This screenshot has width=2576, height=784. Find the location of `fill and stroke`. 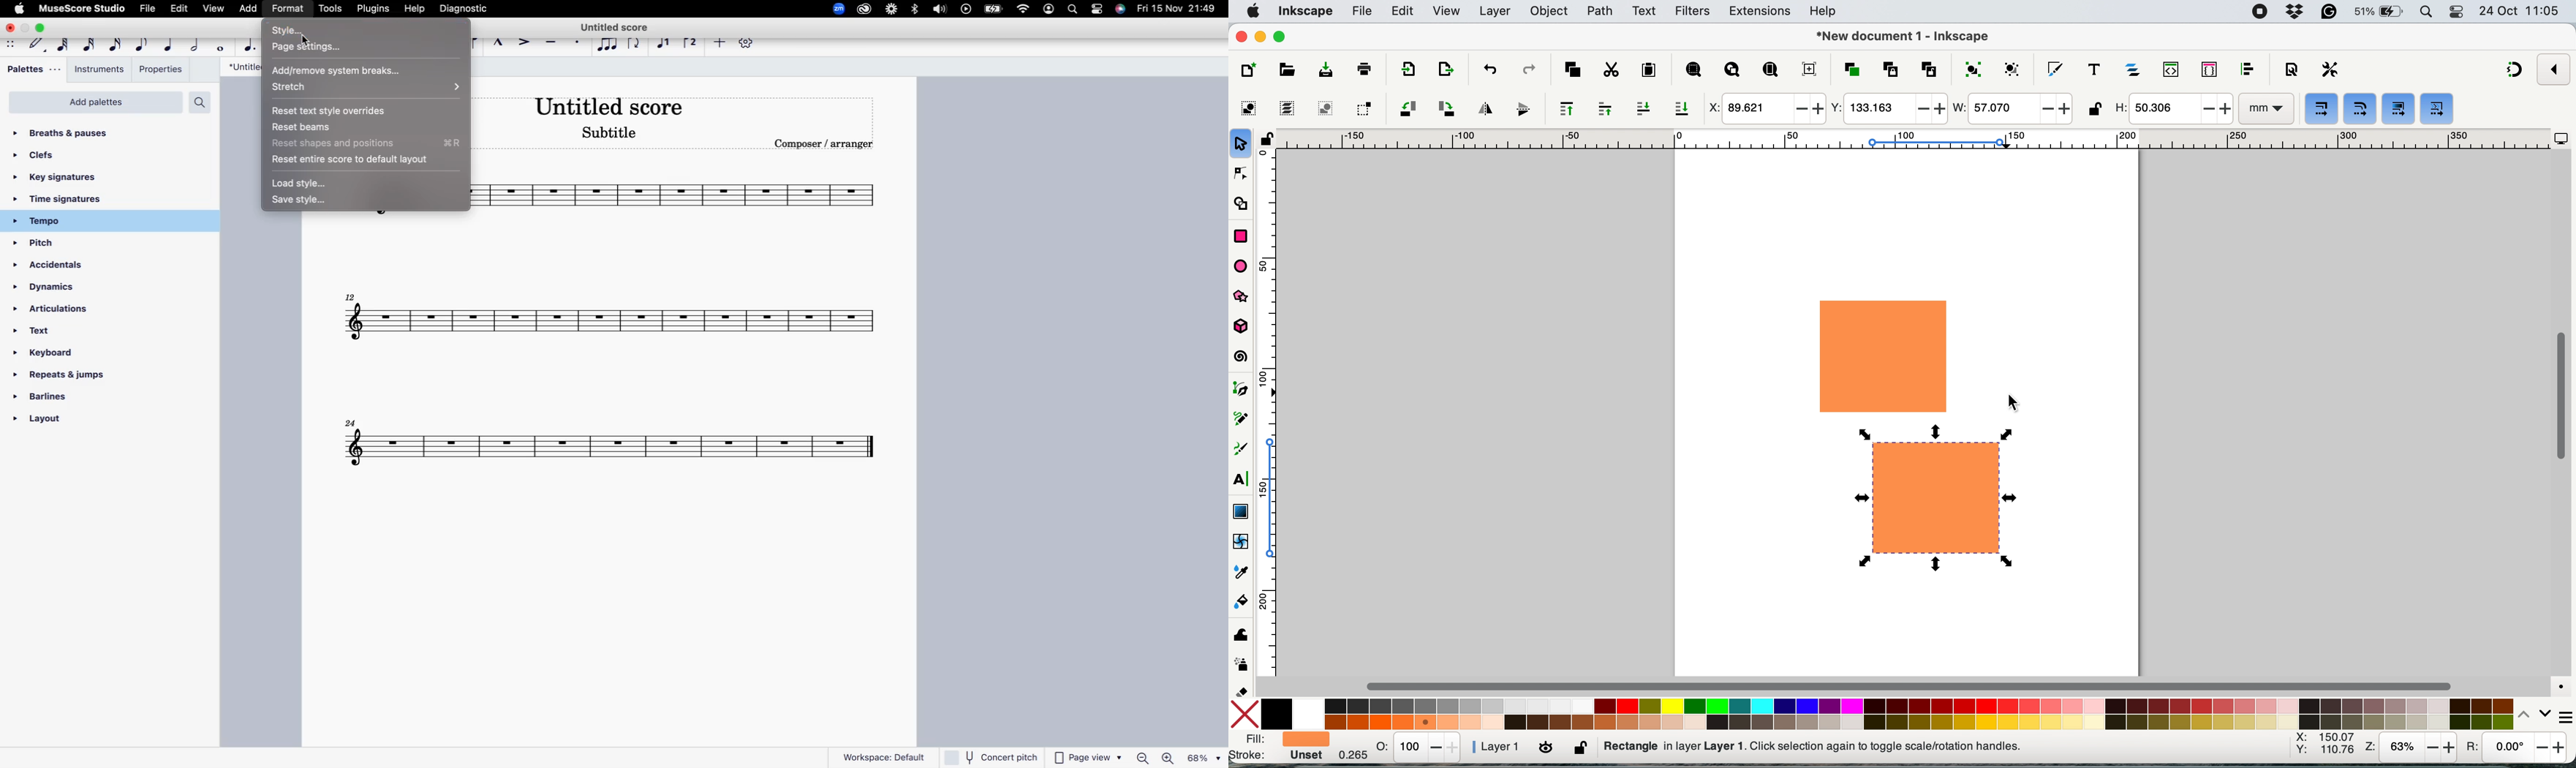

fill and stroke is located at coordinates (2055, 66).